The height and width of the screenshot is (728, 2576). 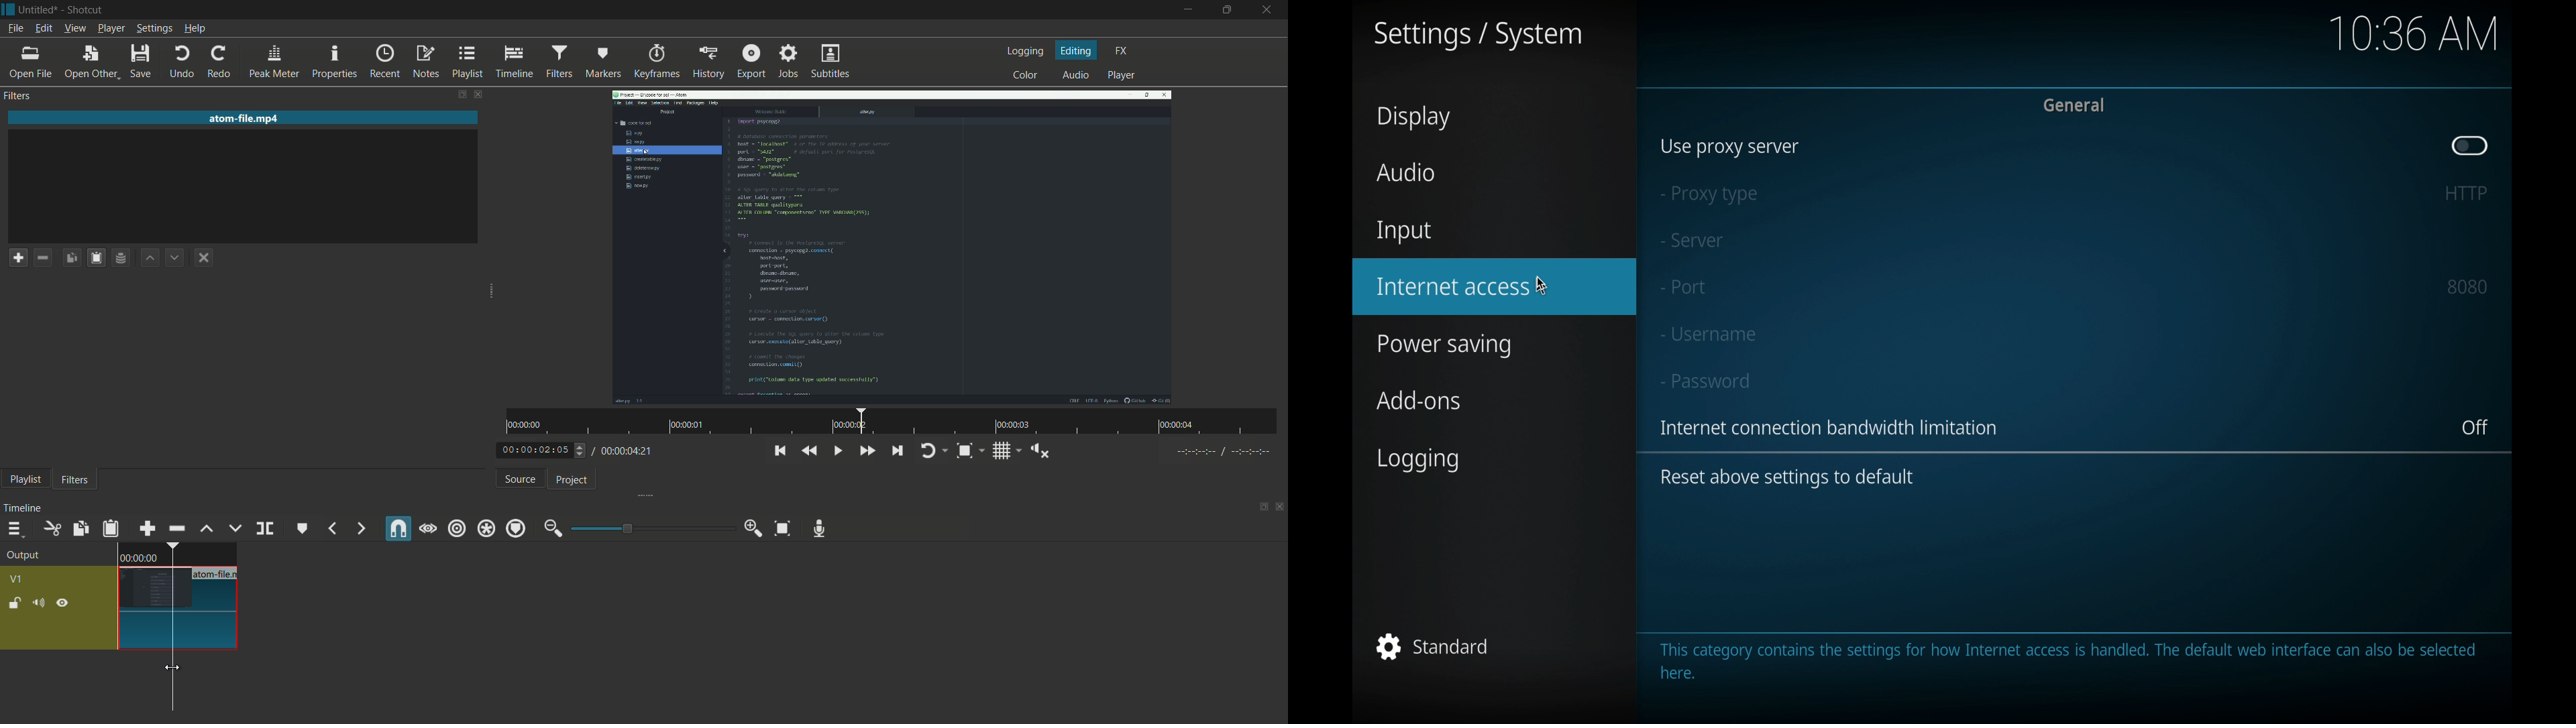 I want to click on close app, so click(x=1269, y=9).